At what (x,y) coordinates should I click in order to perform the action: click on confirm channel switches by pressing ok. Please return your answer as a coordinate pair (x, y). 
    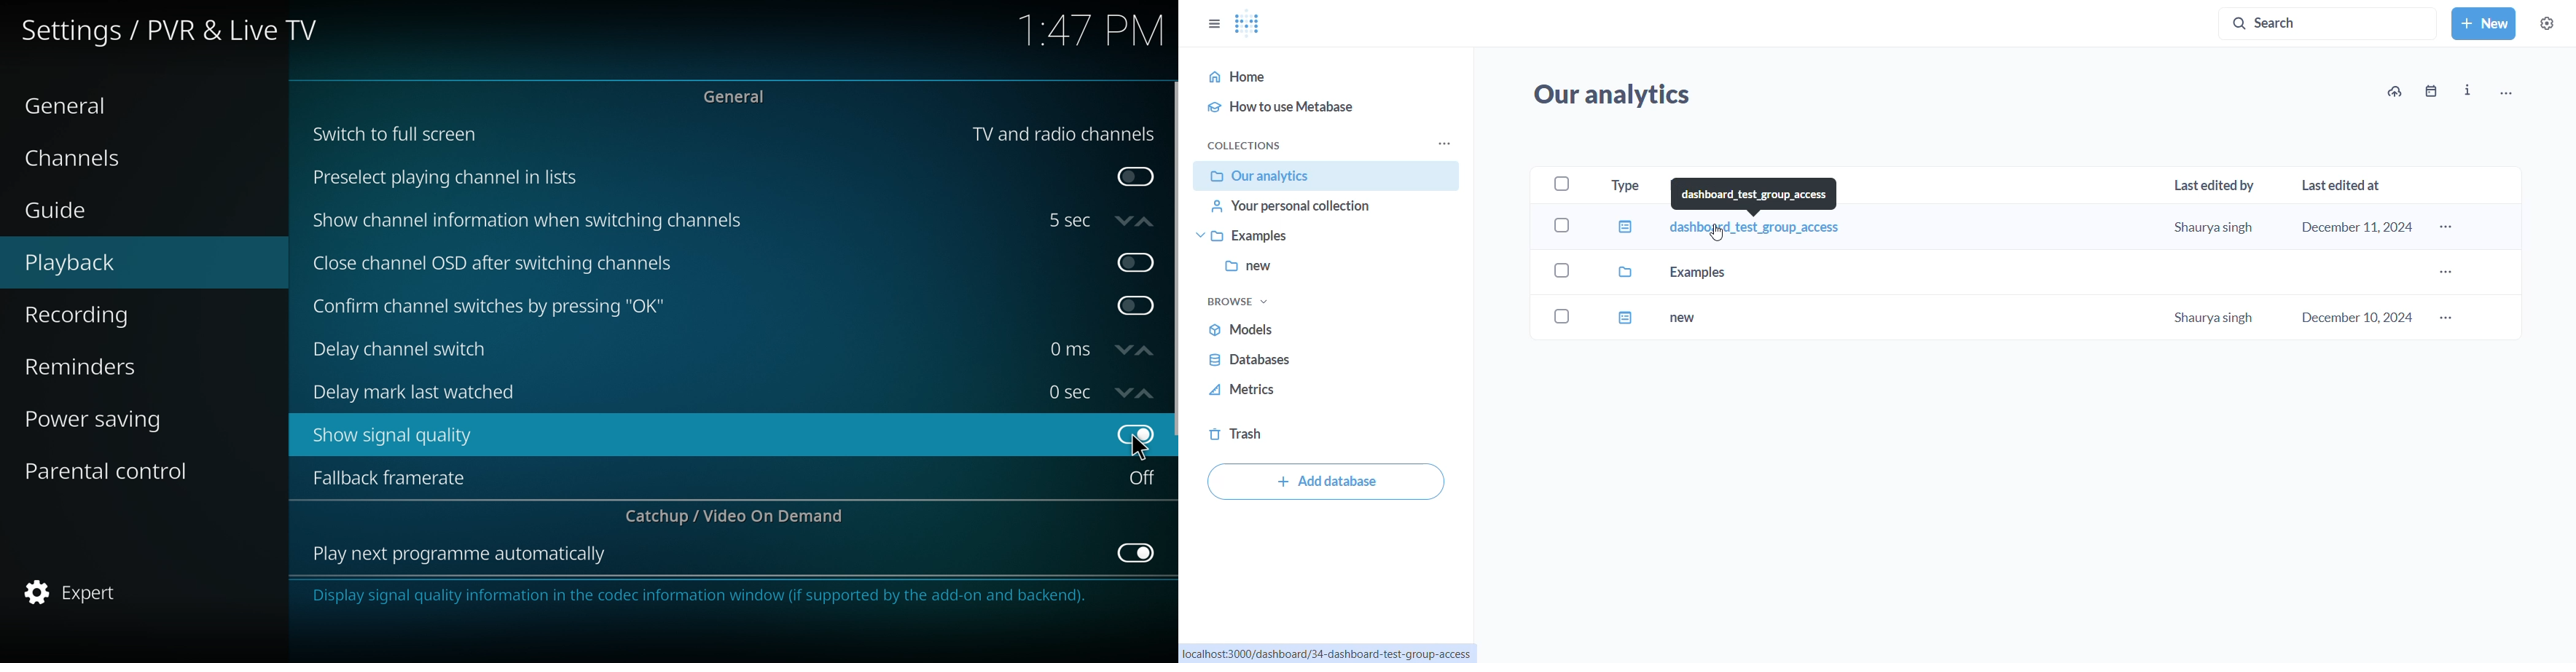
    Looking at the image, I should click on (488, 307).